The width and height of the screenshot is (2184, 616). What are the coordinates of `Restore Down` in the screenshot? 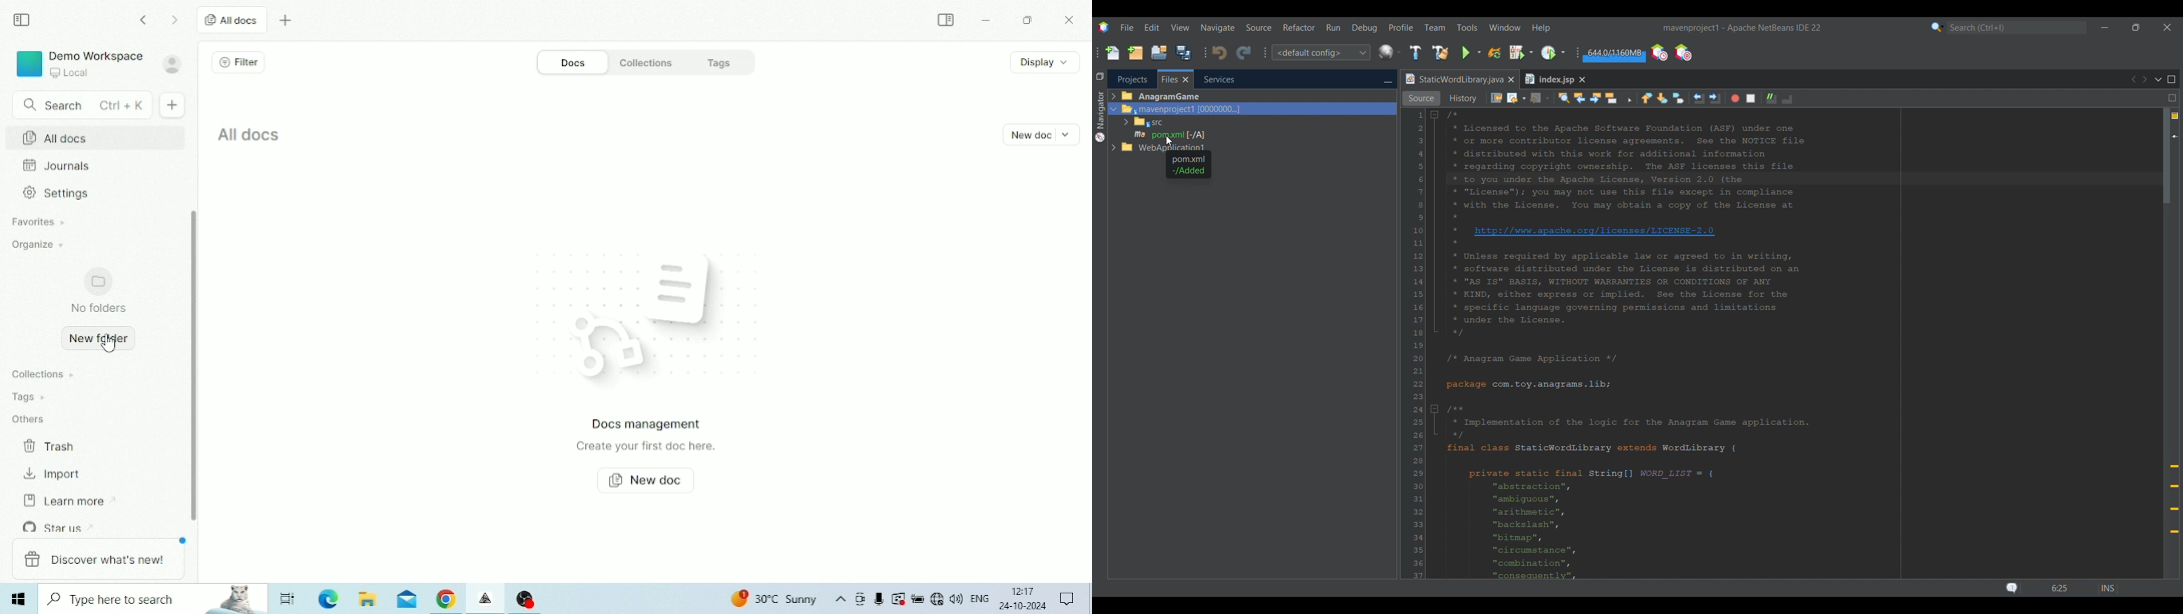 It's located at (1027, 21).